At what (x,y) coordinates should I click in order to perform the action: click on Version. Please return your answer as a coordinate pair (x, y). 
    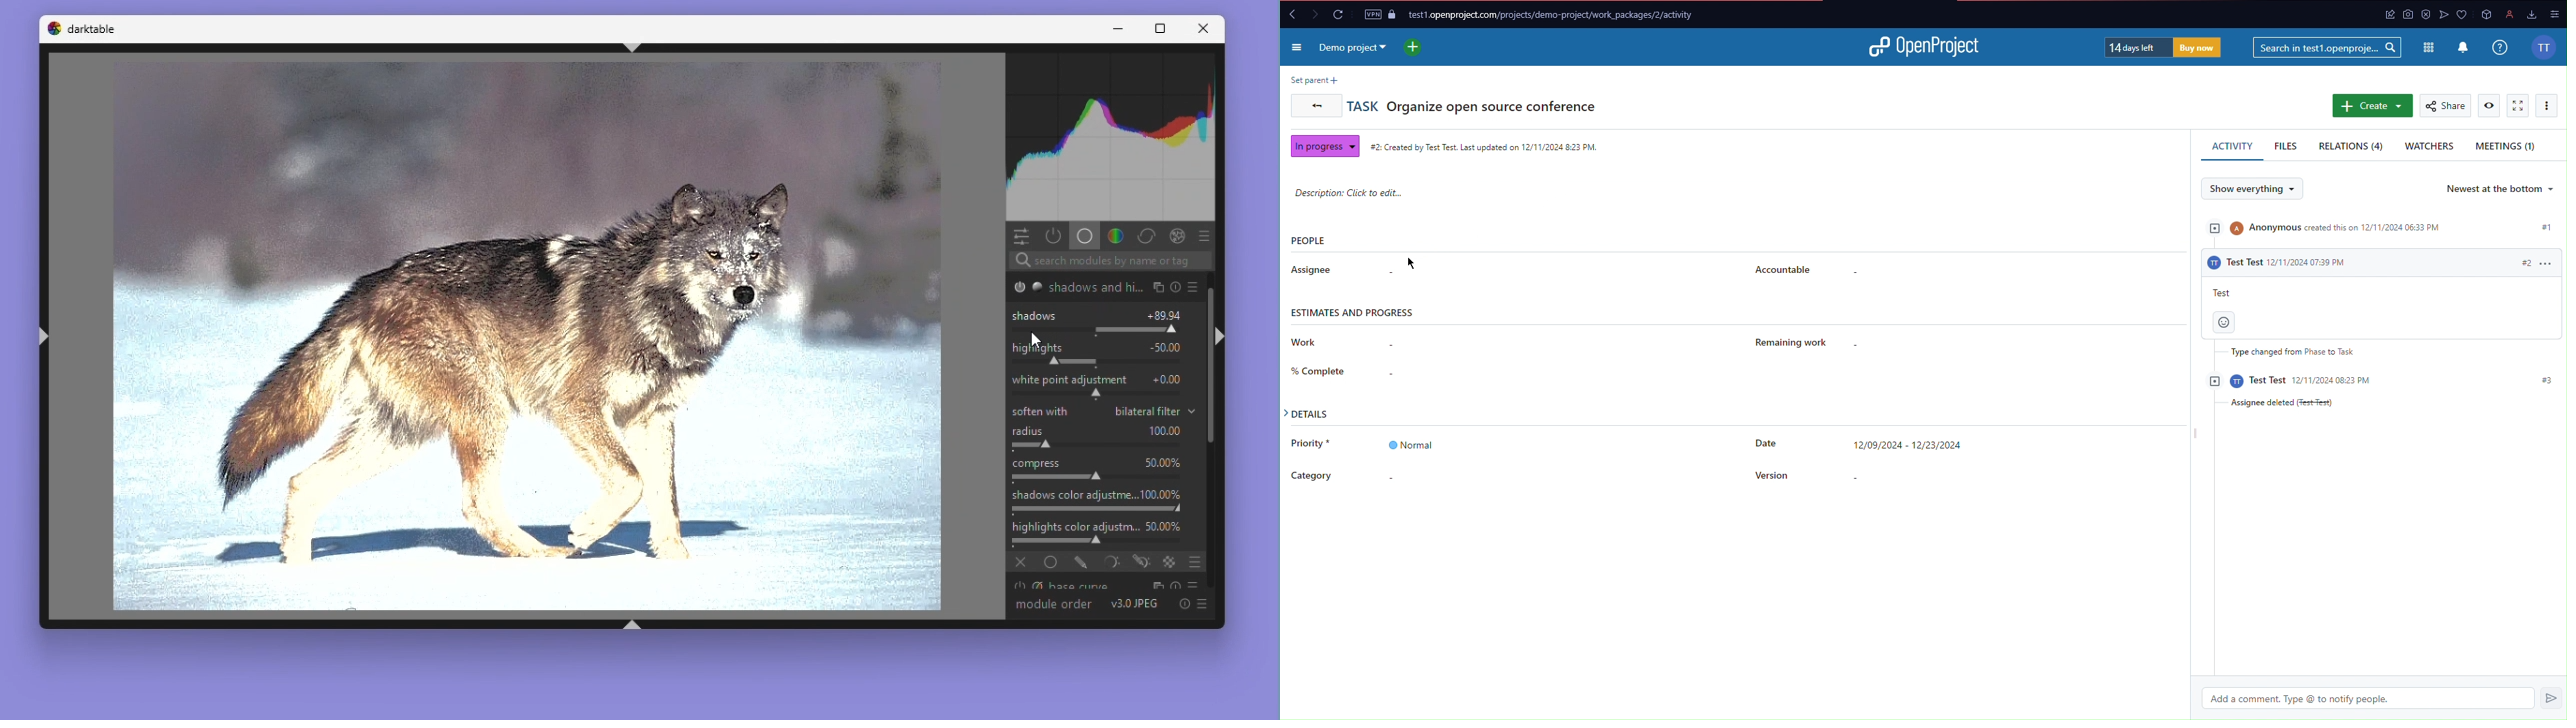
    Looking at the image, I should click on (1771, 475).